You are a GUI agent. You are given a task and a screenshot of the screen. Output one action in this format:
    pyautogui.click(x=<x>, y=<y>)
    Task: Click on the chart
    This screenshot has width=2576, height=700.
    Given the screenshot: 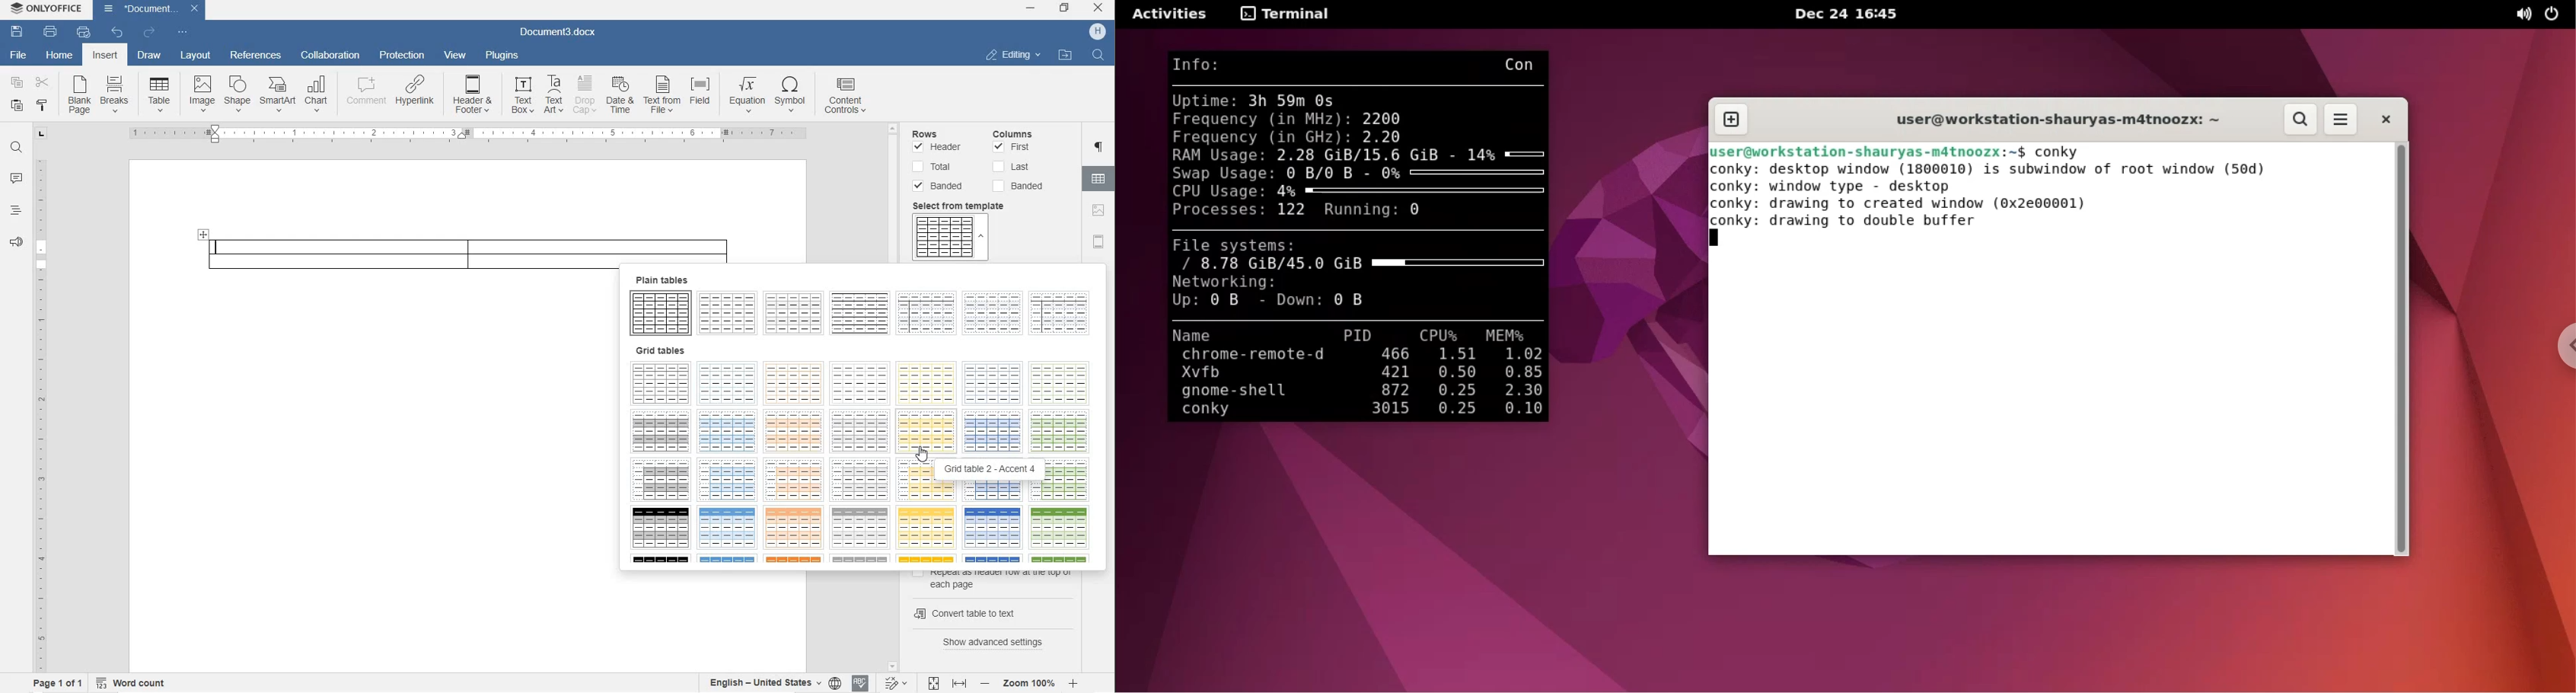 What is the action you would take?
    pyautogui.click(x=317, y=94)
    